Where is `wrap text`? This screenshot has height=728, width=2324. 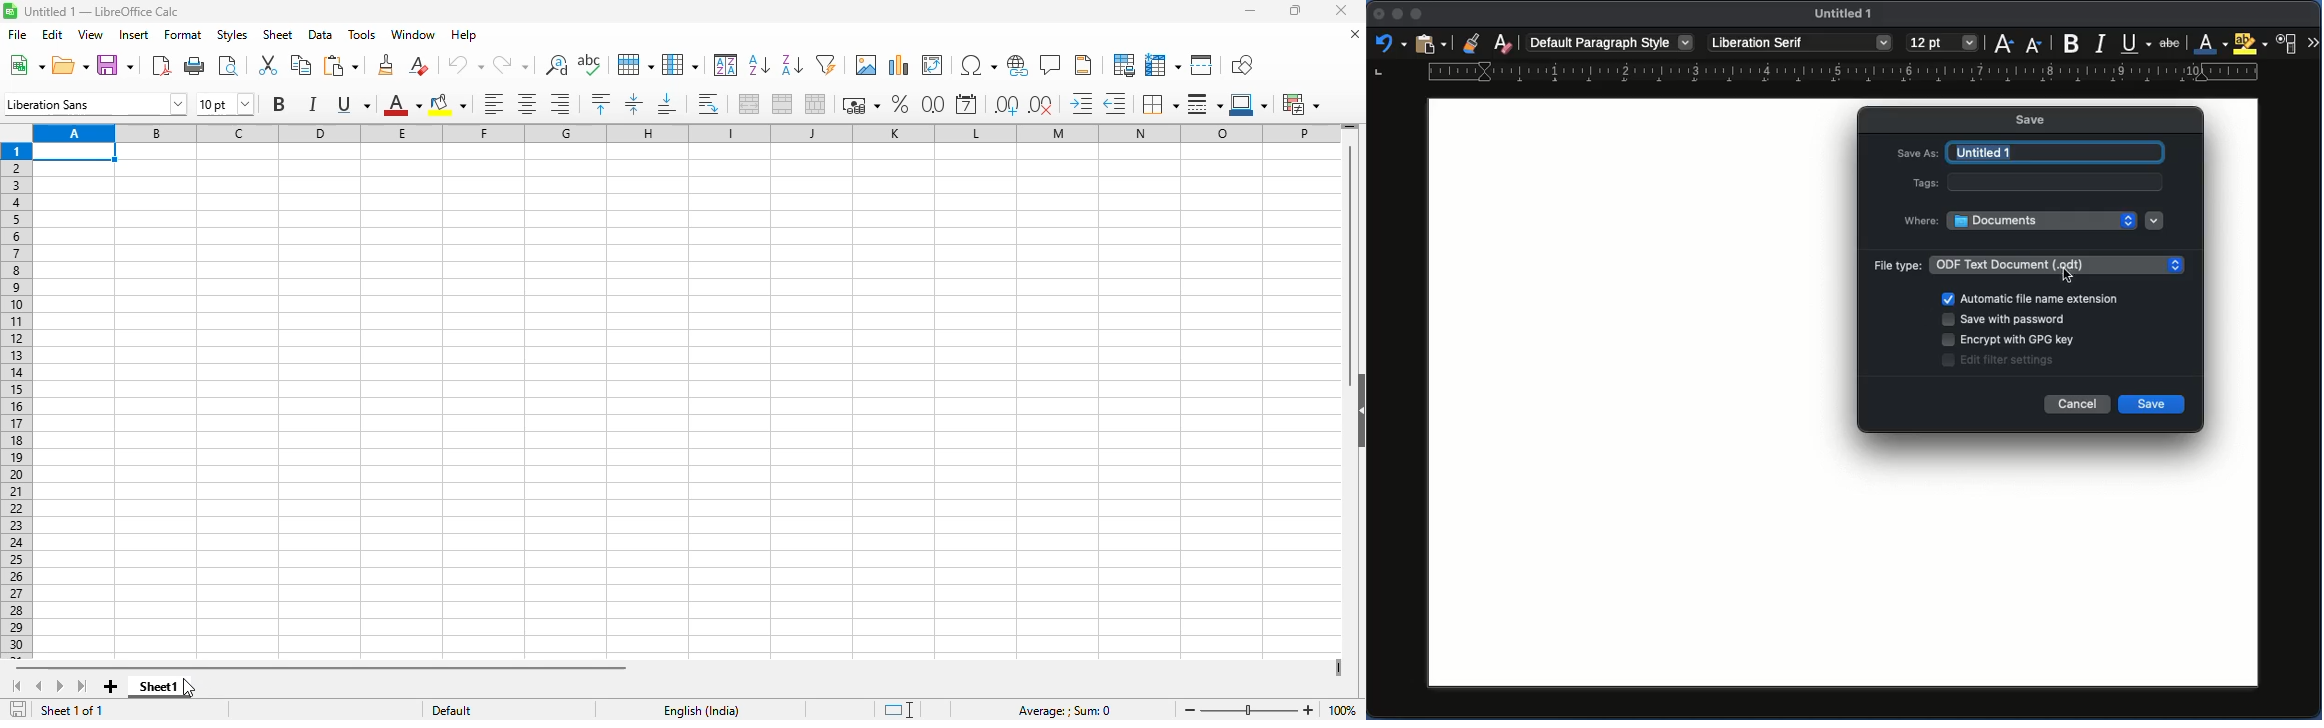 wrap text is located at coordinates (708, 105).